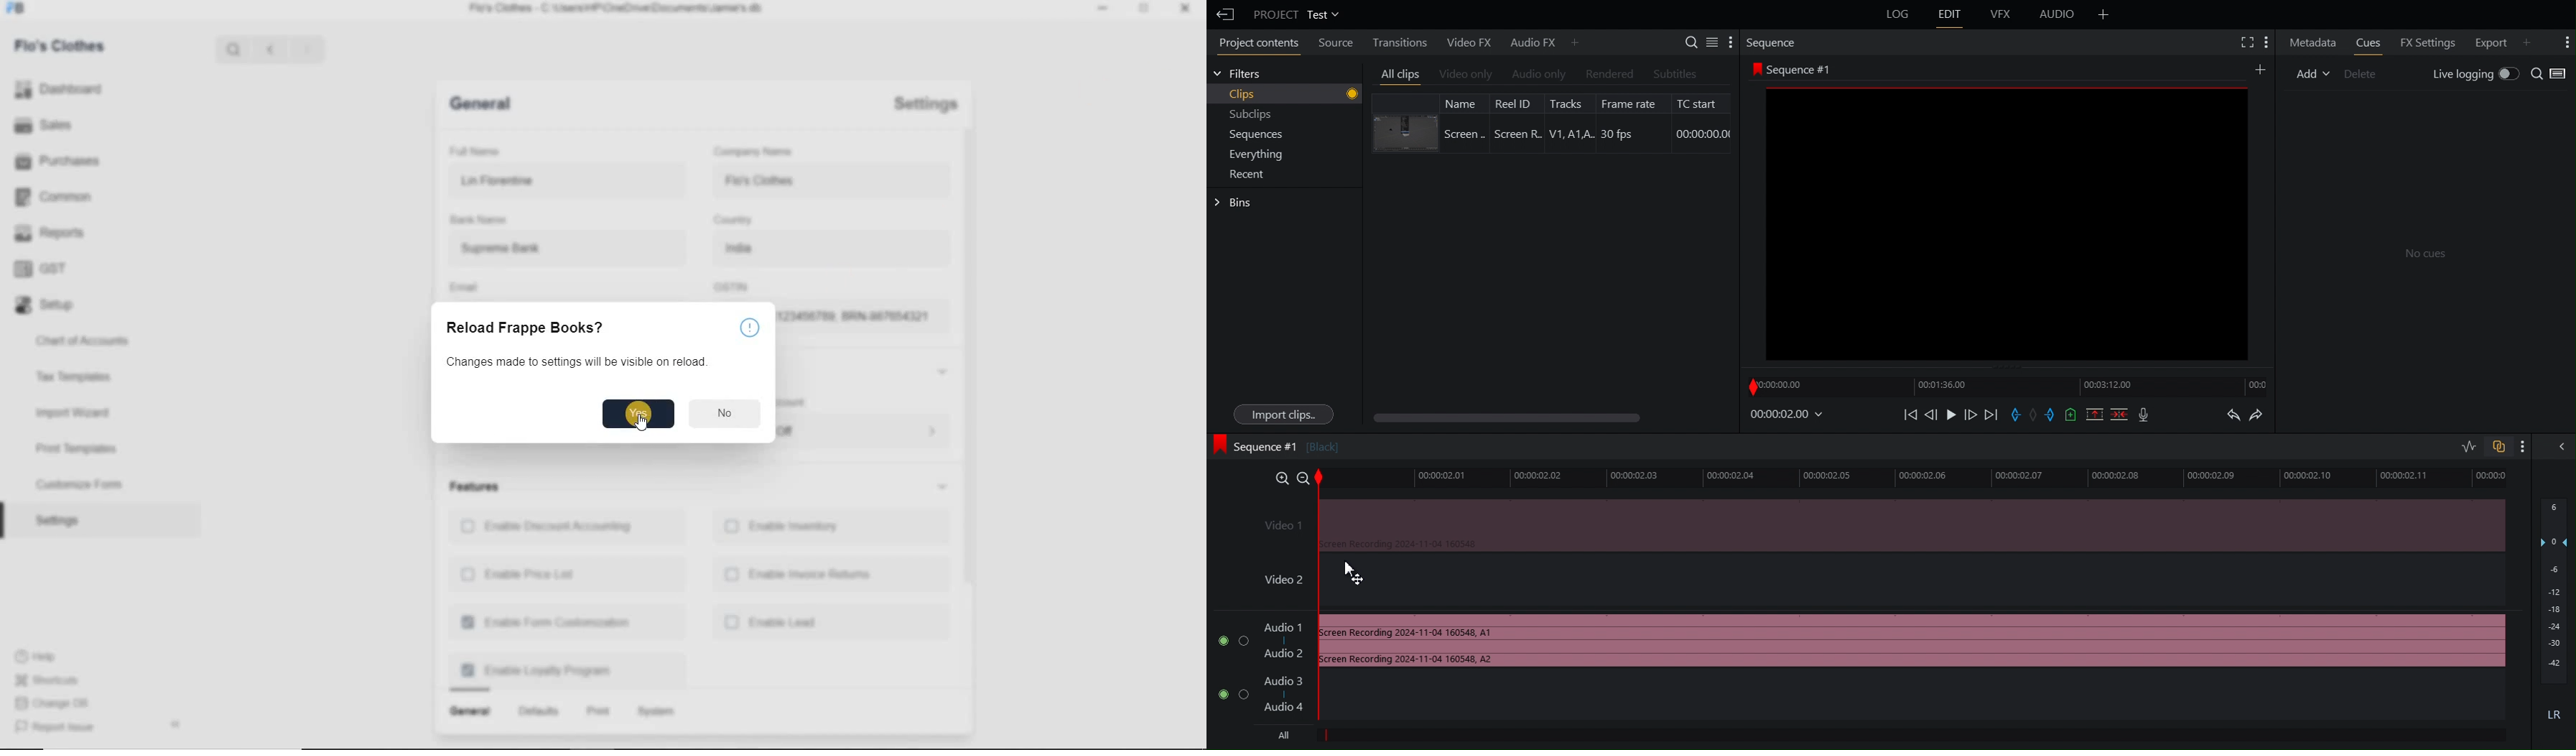  I want to click on FX Settings, so click(2427, 43).